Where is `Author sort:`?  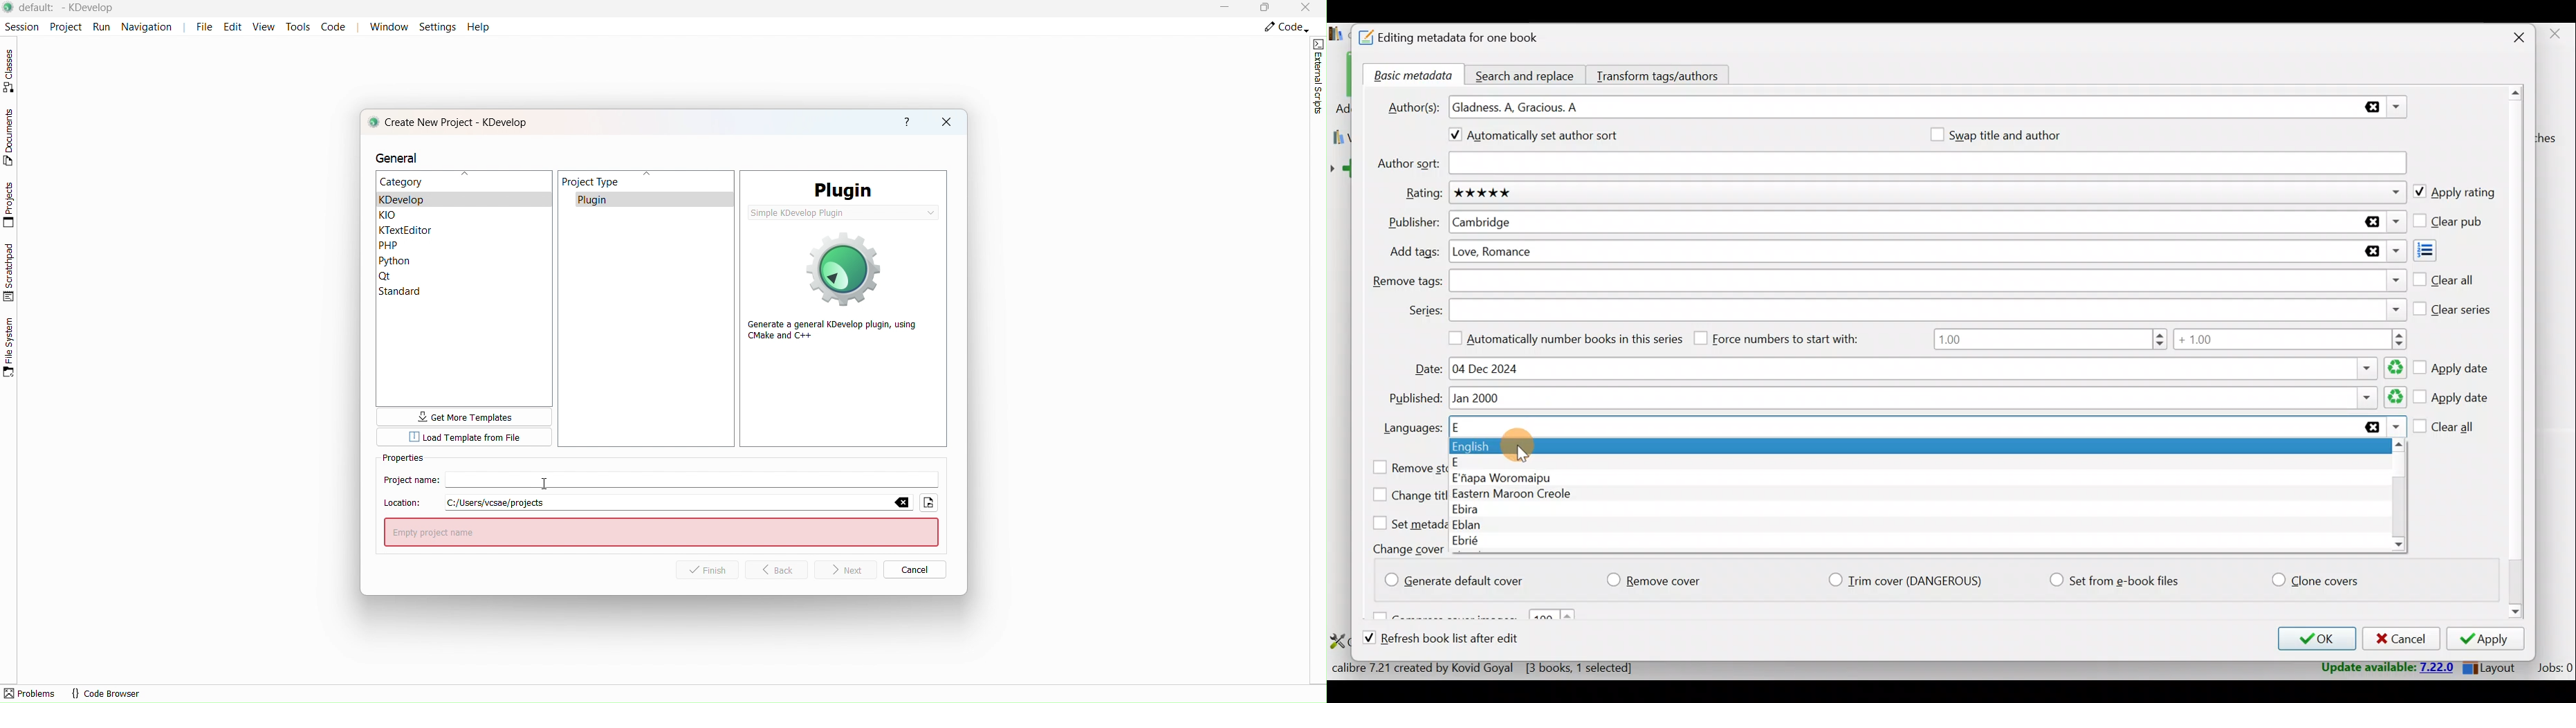 Author sort: is located at coordinates (1407, 164).